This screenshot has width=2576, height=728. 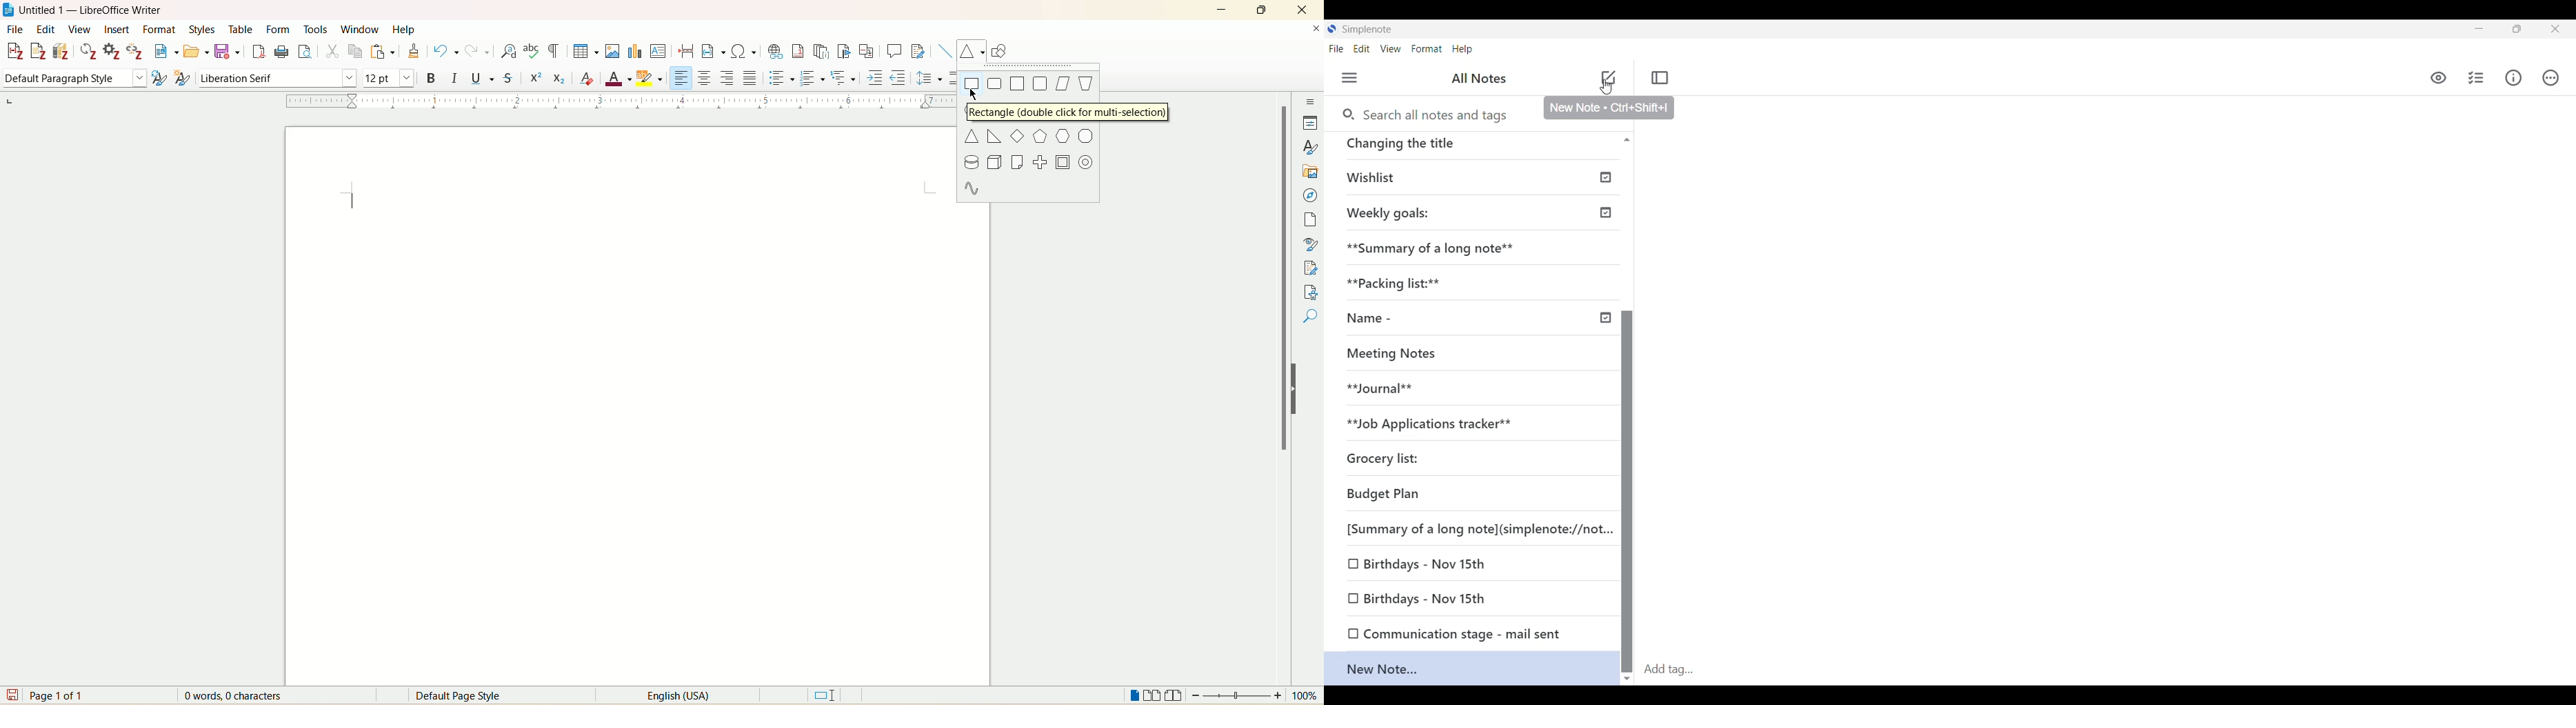 I want to click on super script, so click(x=534, y=77).